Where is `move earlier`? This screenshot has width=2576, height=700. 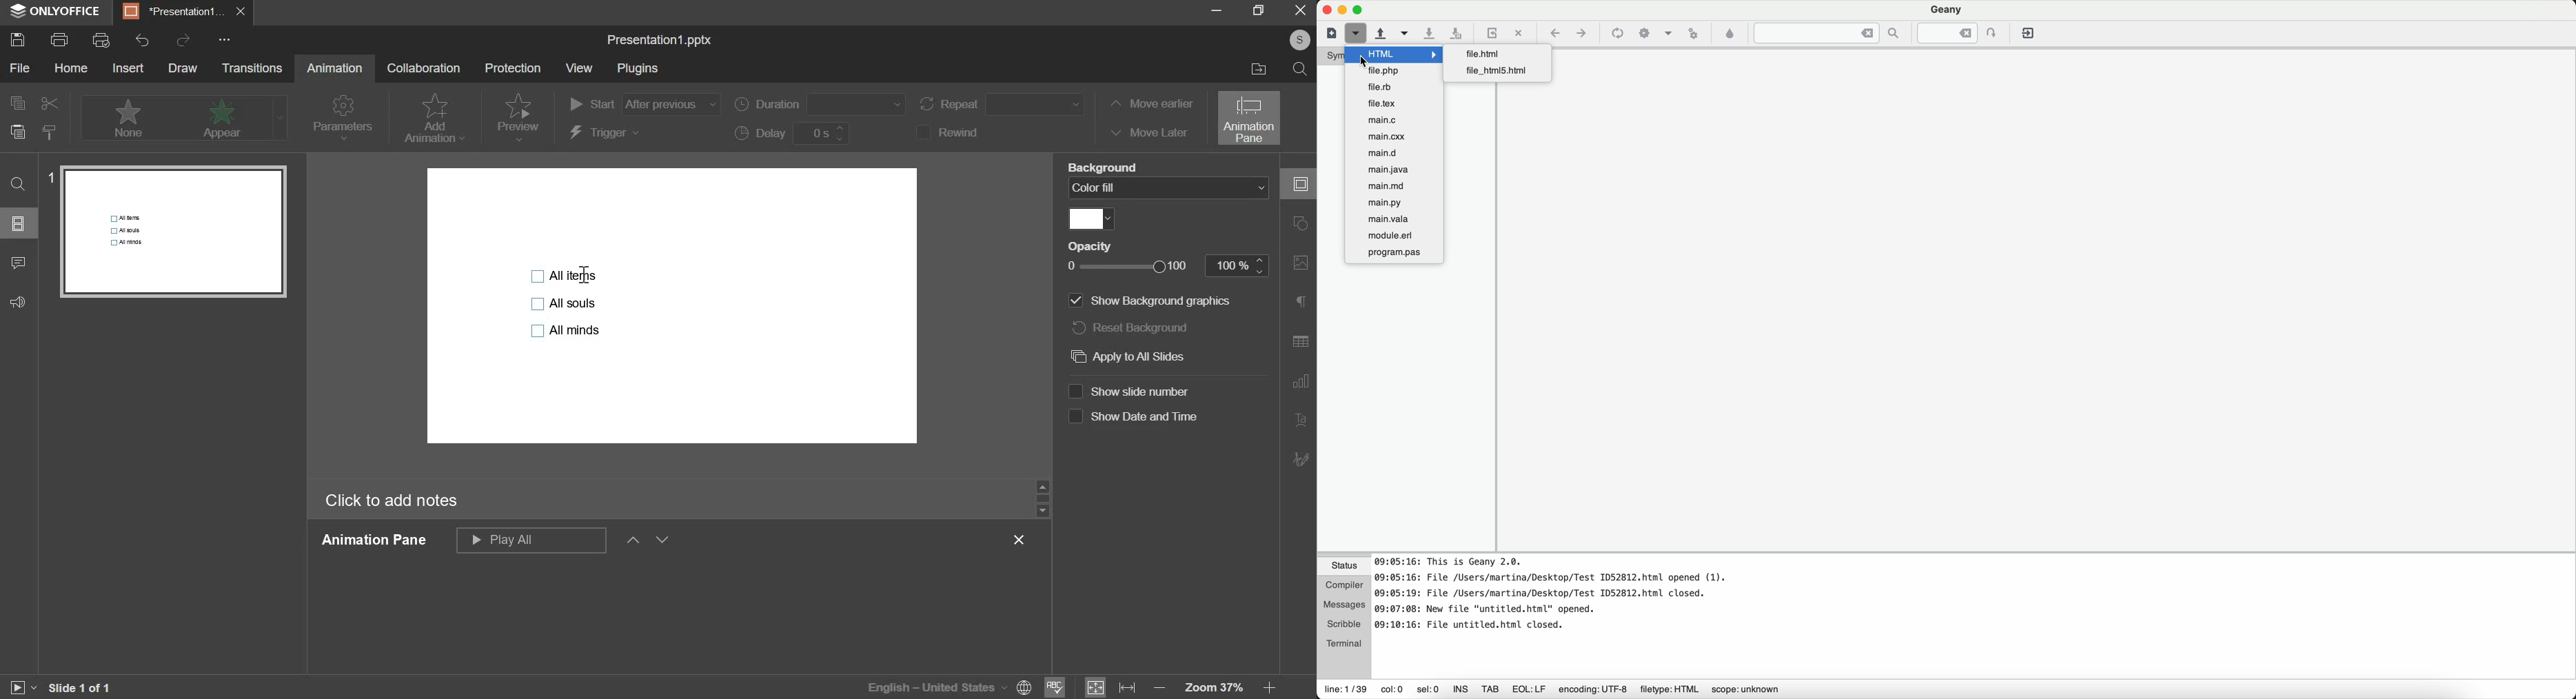
move earlier is located at coordinates (1149, 105).